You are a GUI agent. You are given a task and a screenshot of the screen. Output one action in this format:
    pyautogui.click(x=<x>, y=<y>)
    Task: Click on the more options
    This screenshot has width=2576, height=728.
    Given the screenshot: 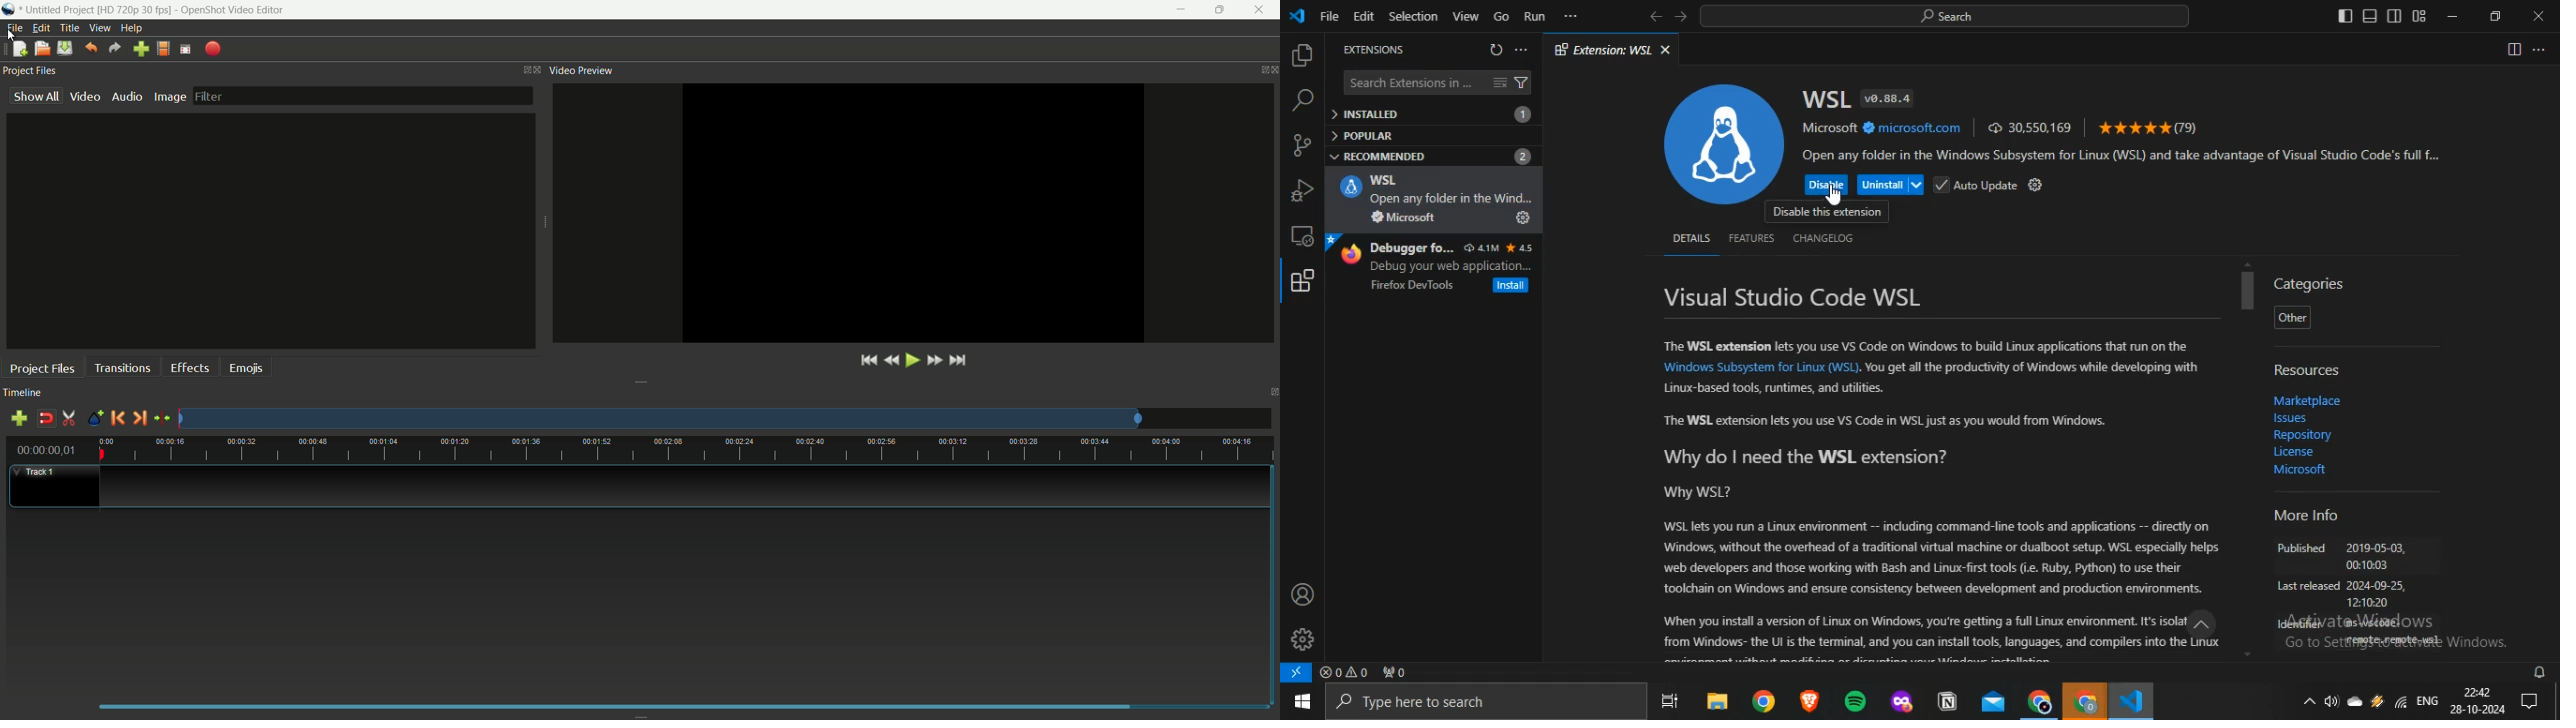 What is the action you would take?
    pyautogui.click(x=1570, y=15)
    